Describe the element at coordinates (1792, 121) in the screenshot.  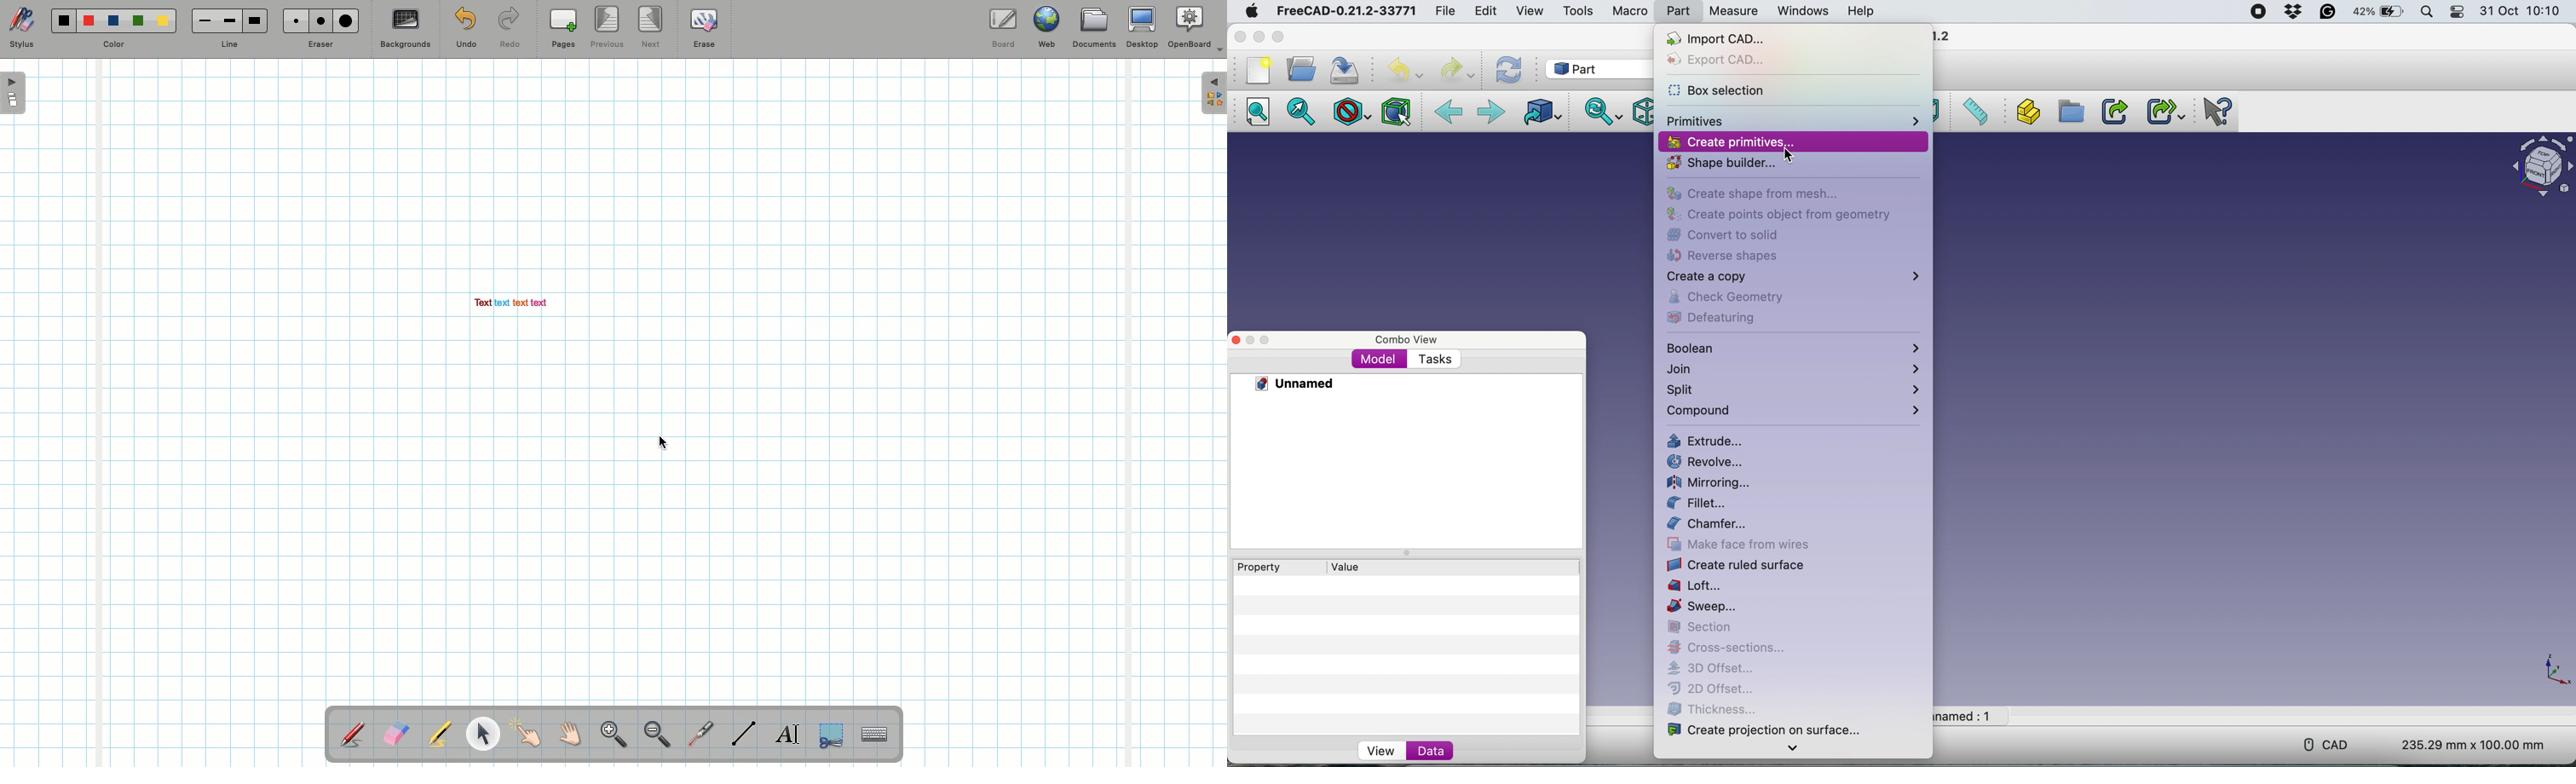
I see `primitives` at that location.